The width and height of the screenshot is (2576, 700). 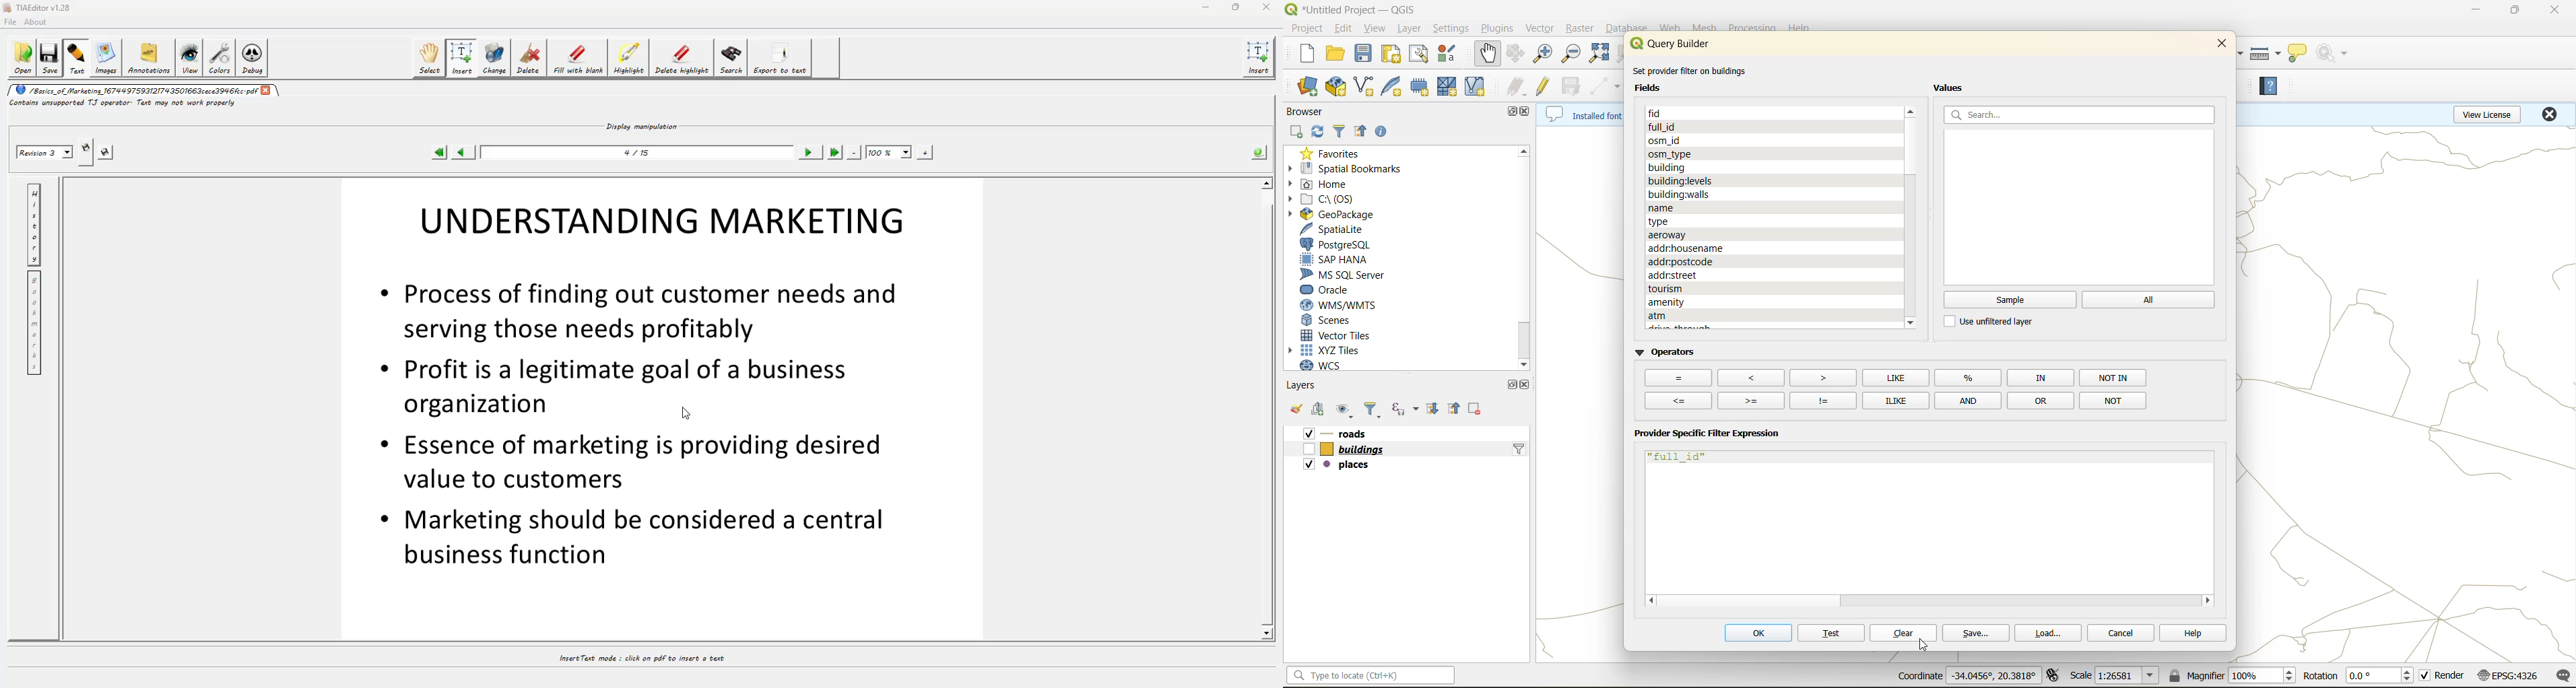 What do you see at coordinates (1670, 152) in the screenshot?
I see `fields` at bounding box center [1670, 152].